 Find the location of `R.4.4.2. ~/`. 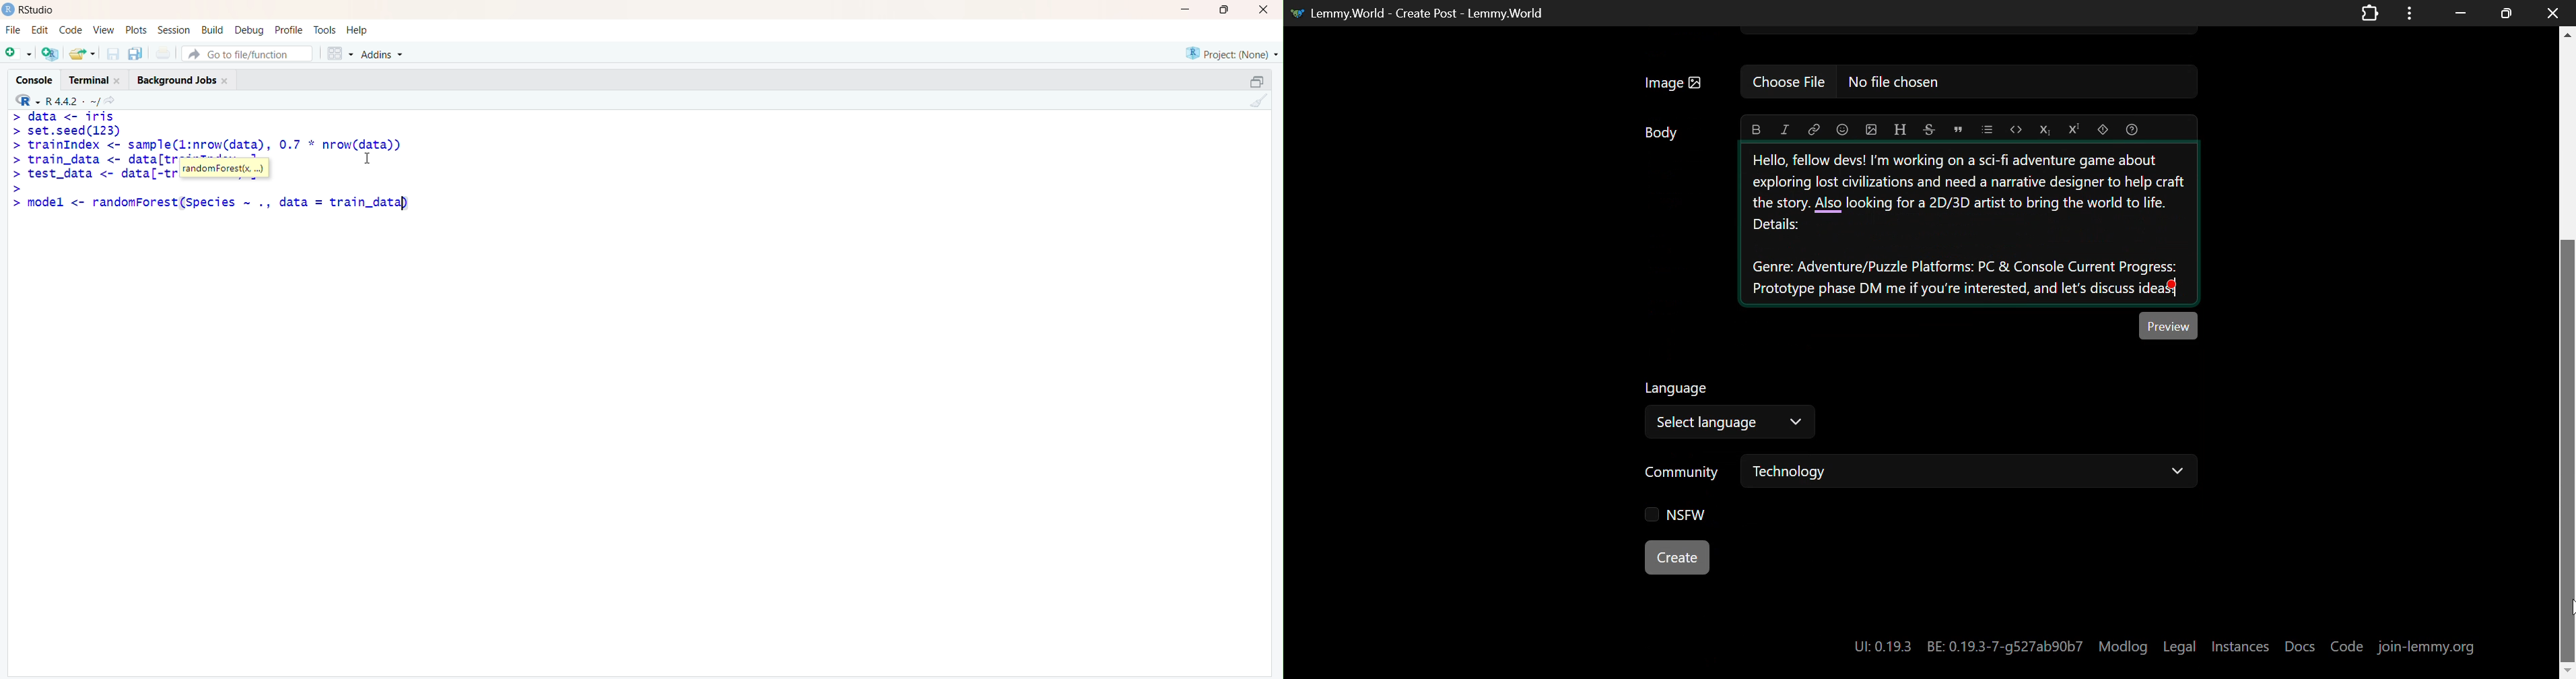

R.4.4.2. ~/ is located at coordinates (74, 99).